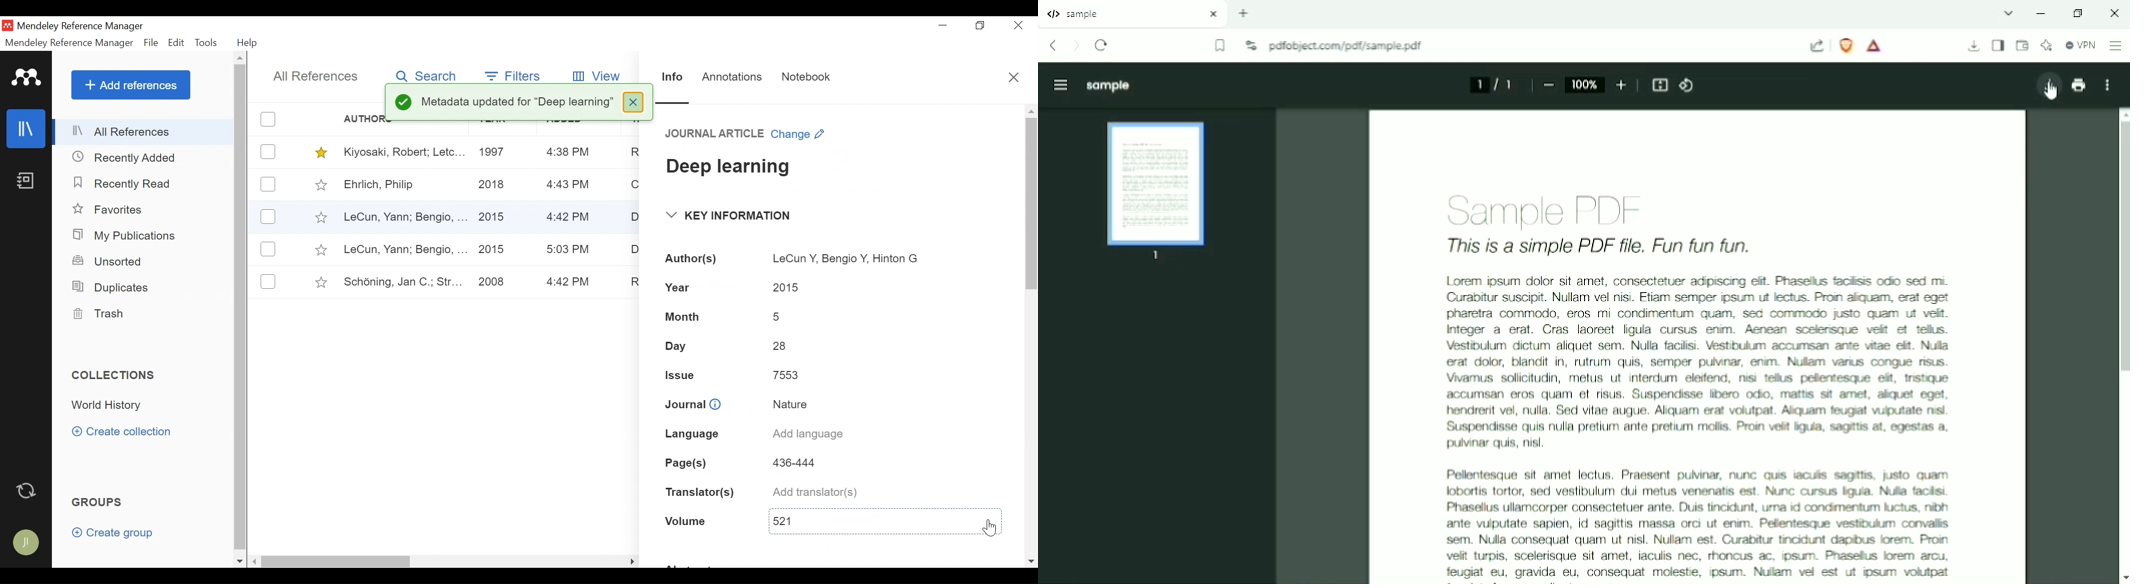 The height and width of the screenshot is (588, 2156). What do you see at coordinates (240, 561) in the screenshot?
I see `Scroll down` at bounding box center [240, 561].